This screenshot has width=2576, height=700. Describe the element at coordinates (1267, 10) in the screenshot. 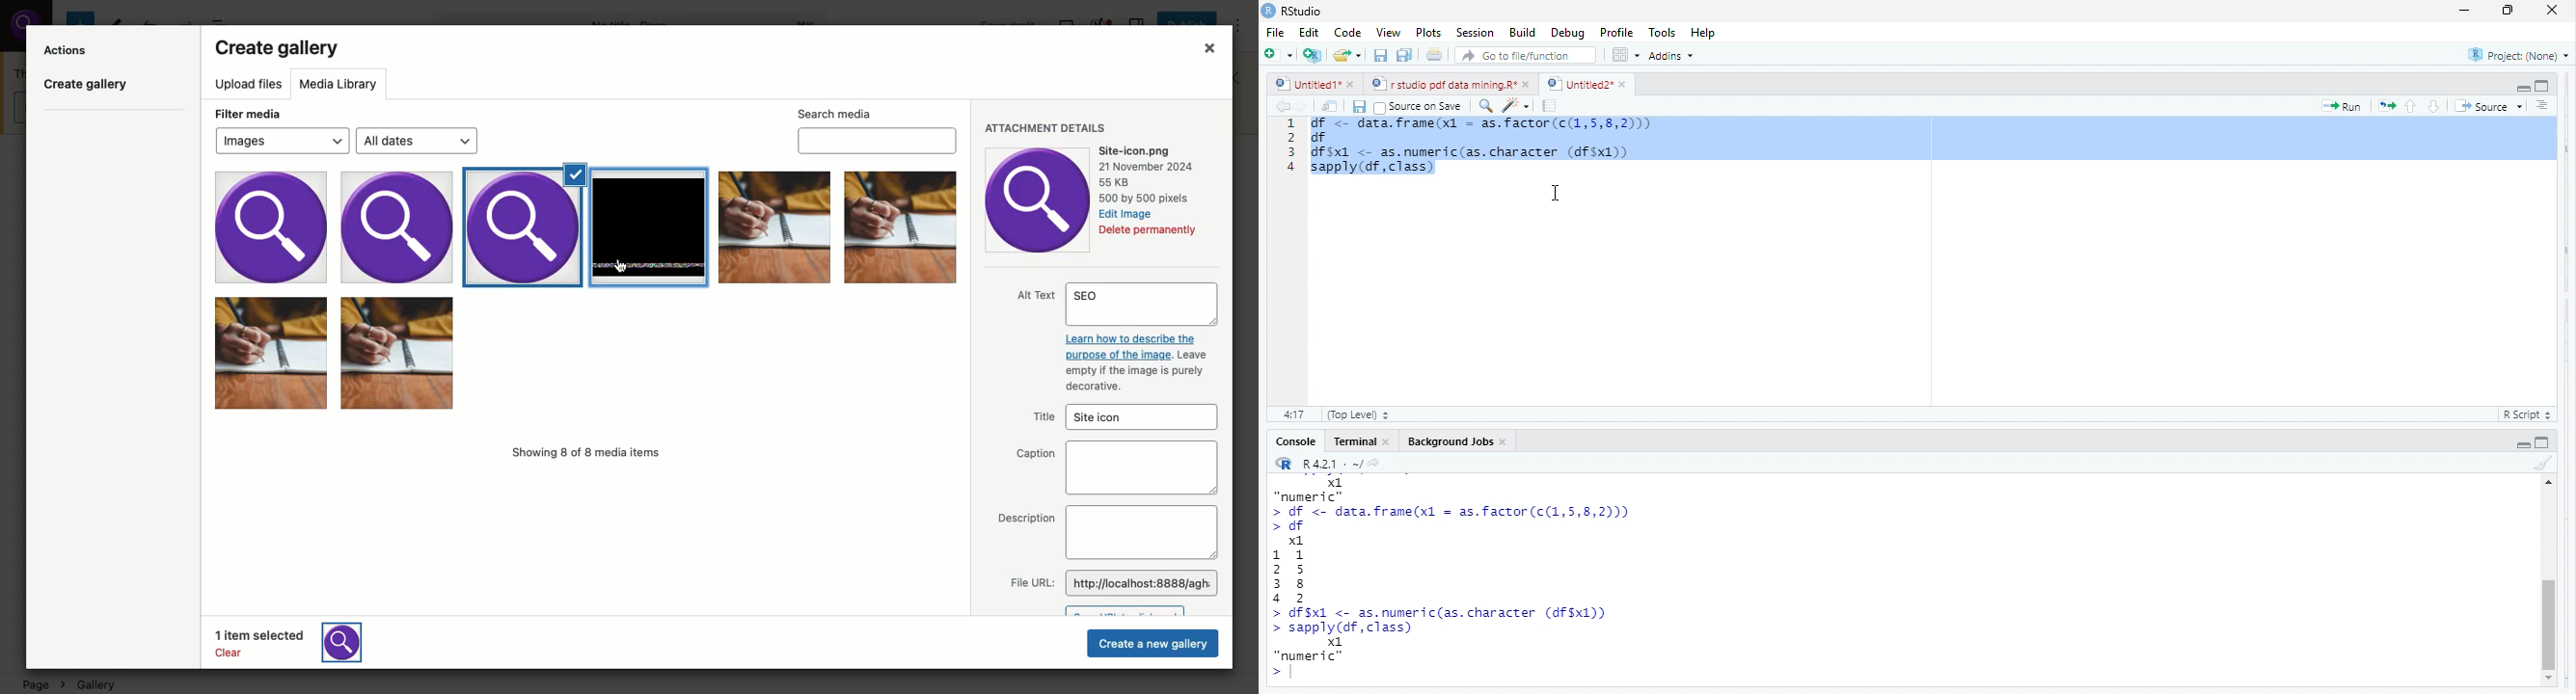

I see `r studio logo` at that location.